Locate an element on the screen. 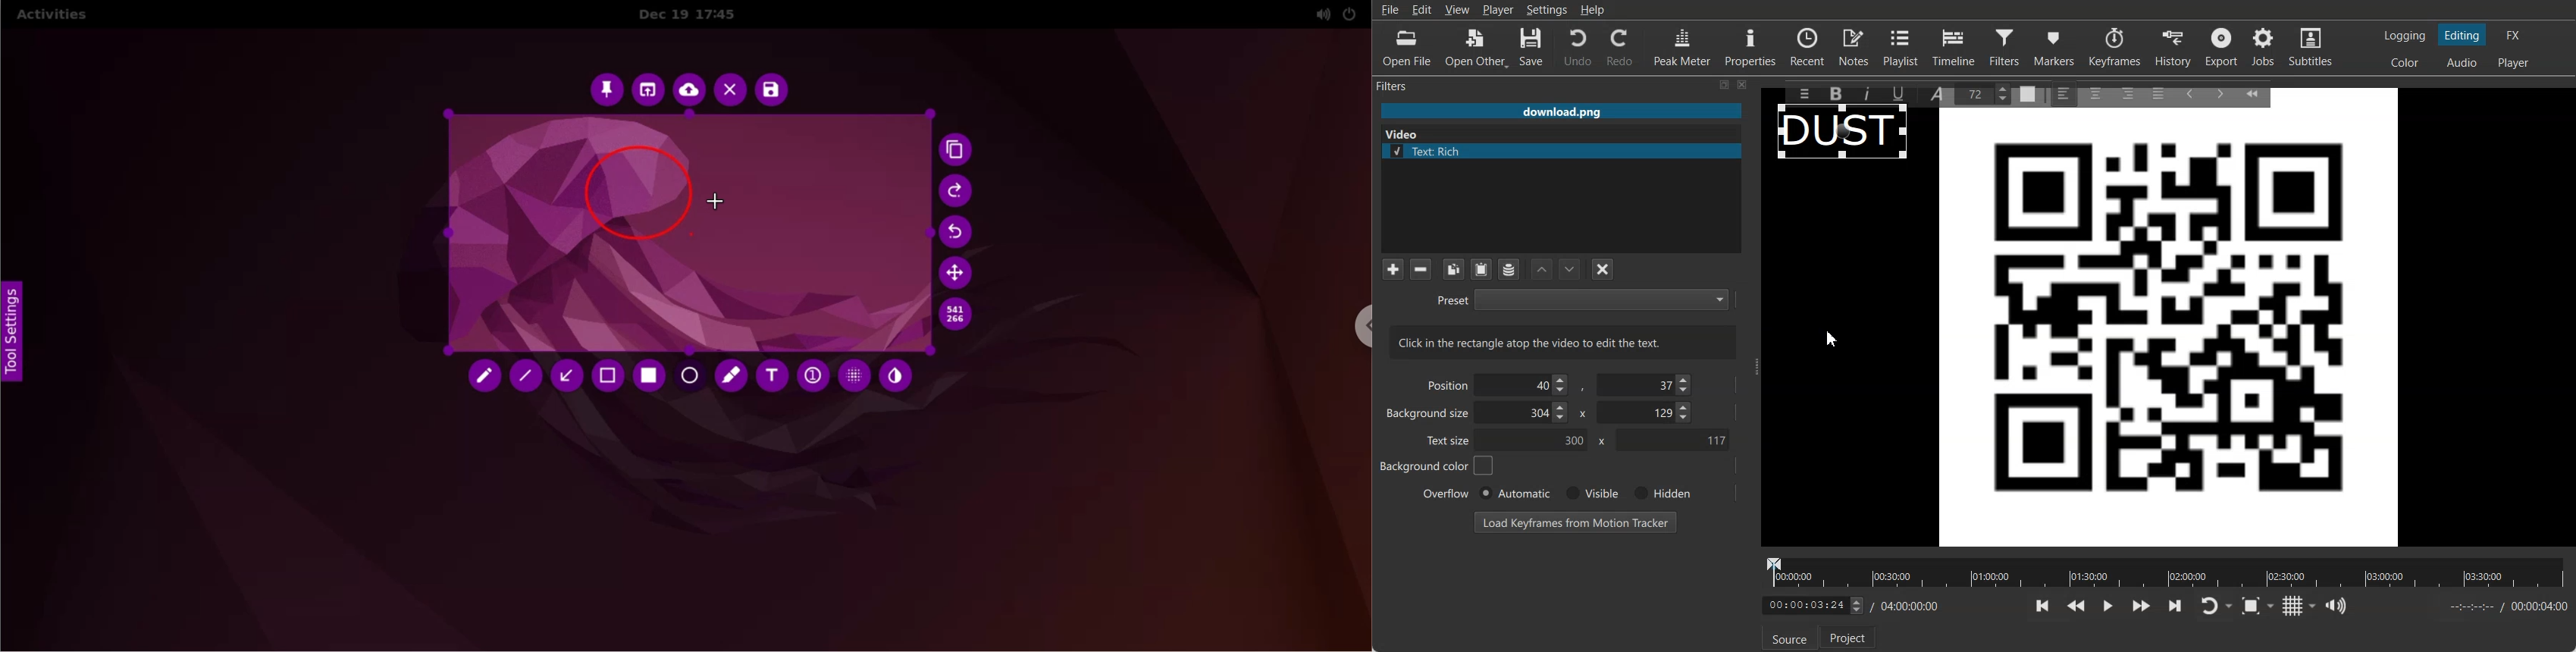 Image resolution: width=2576 pixels, height=672 pixels. Subtitles is located at coordinates (2311, 47).